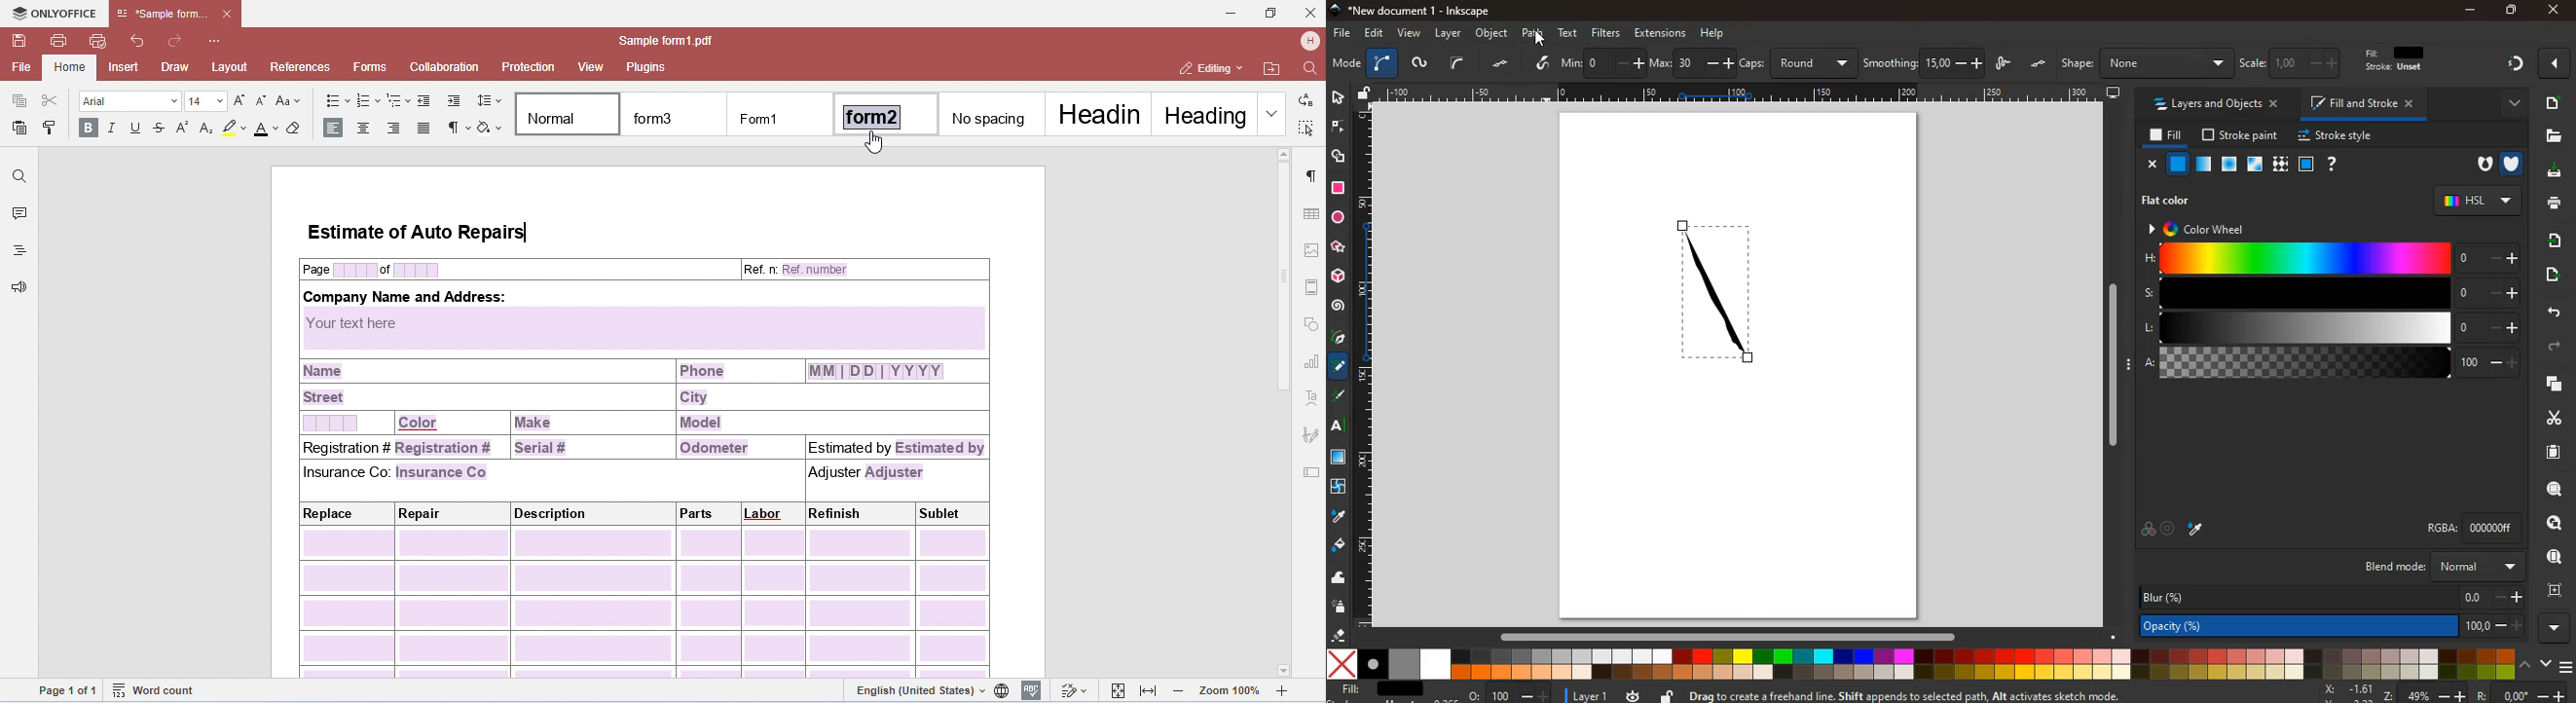  I want to click on object, so click(1493, 33).